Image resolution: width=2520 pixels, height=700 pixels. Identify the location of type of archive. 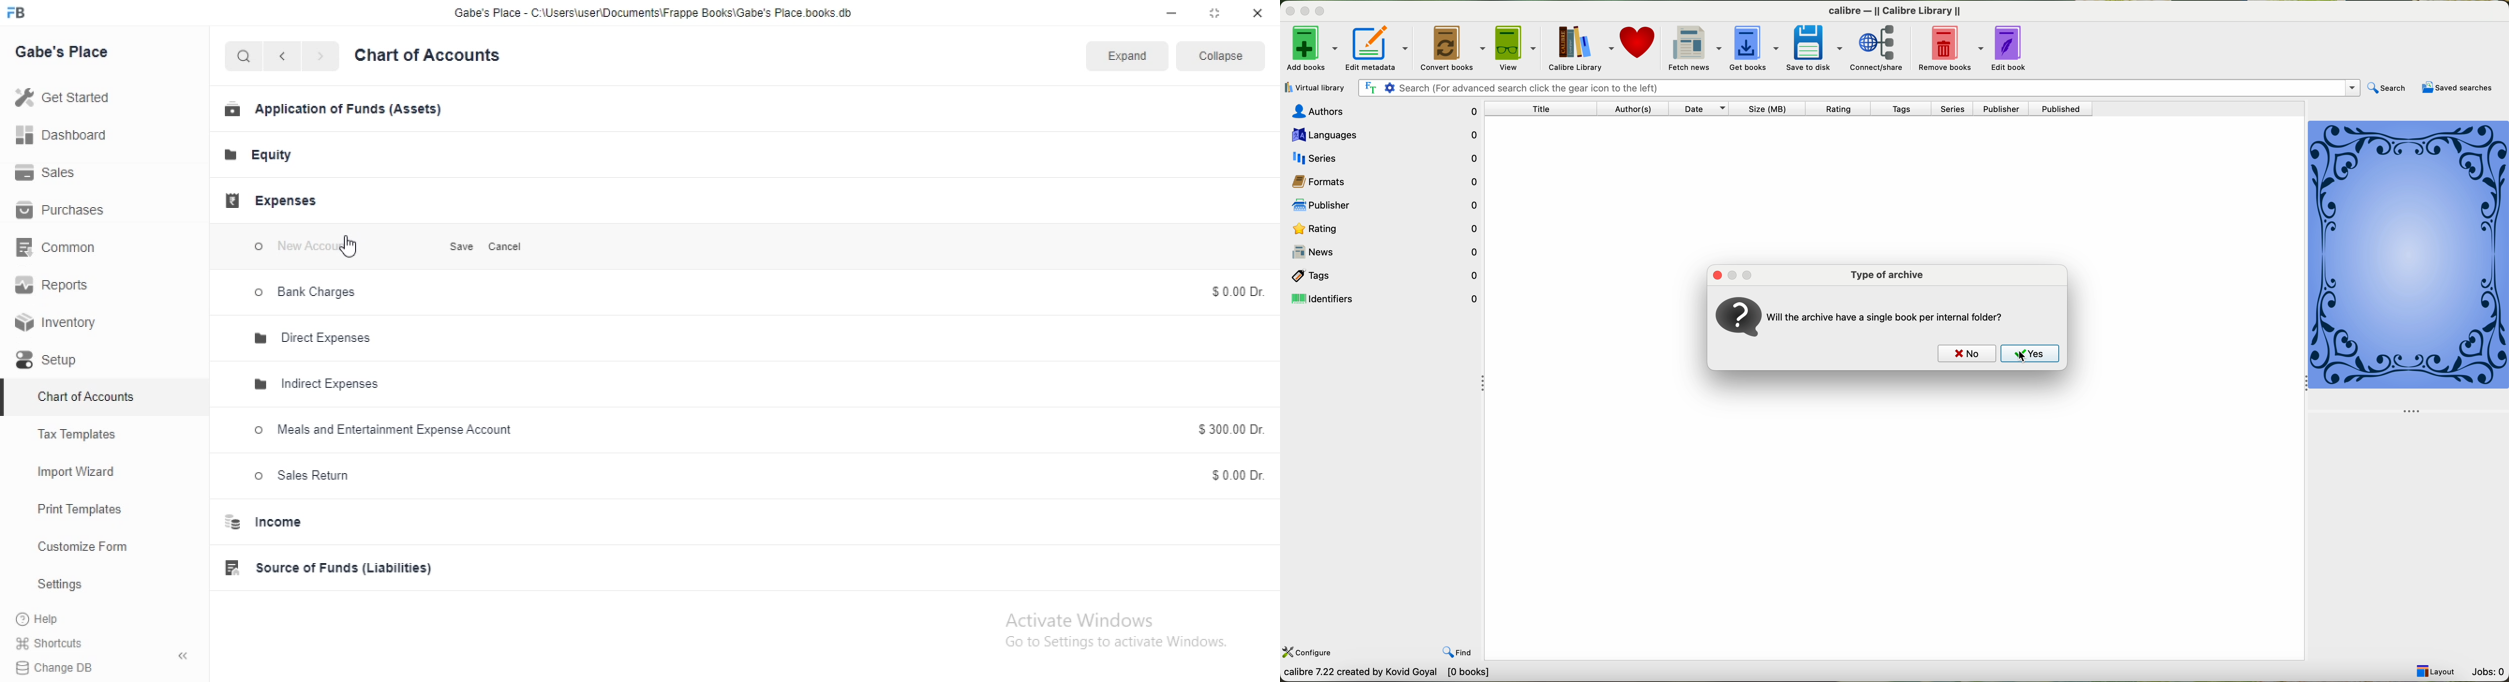
(1886, 275).